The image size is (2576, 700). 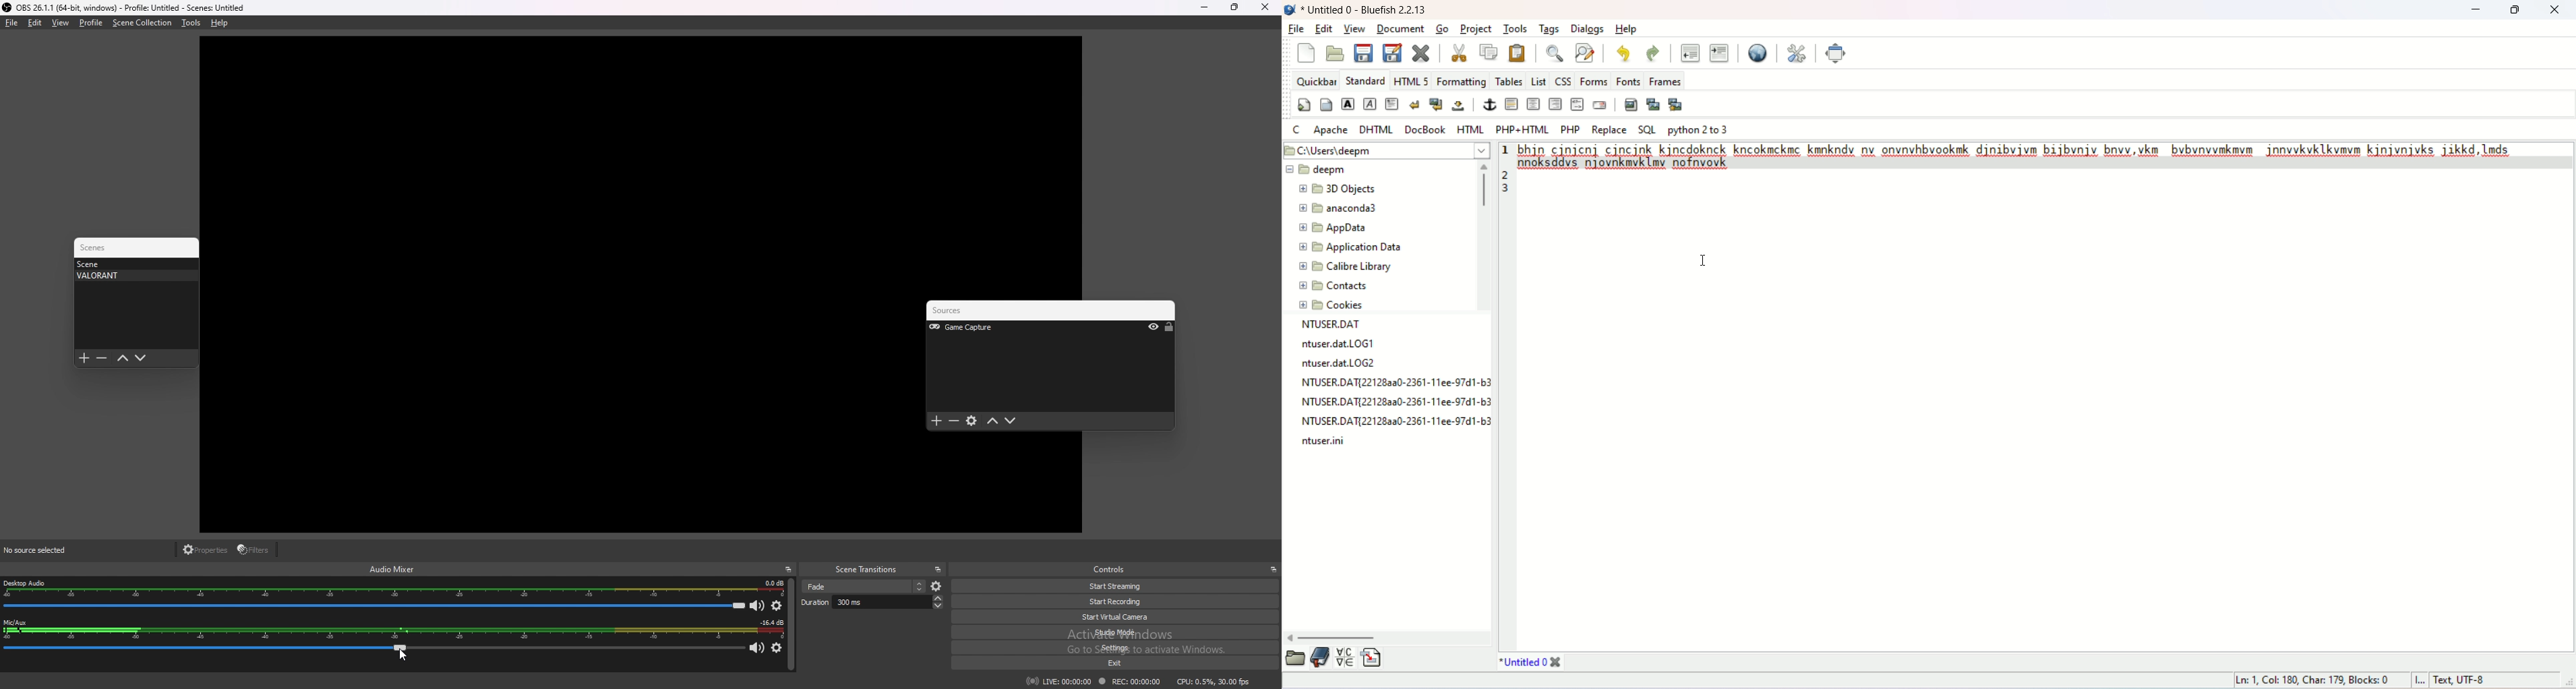 What do you see at coordinates (1489, 104) in the screenshot?
I see `anchor/hyperlink` at bounding box center [1489, 104].